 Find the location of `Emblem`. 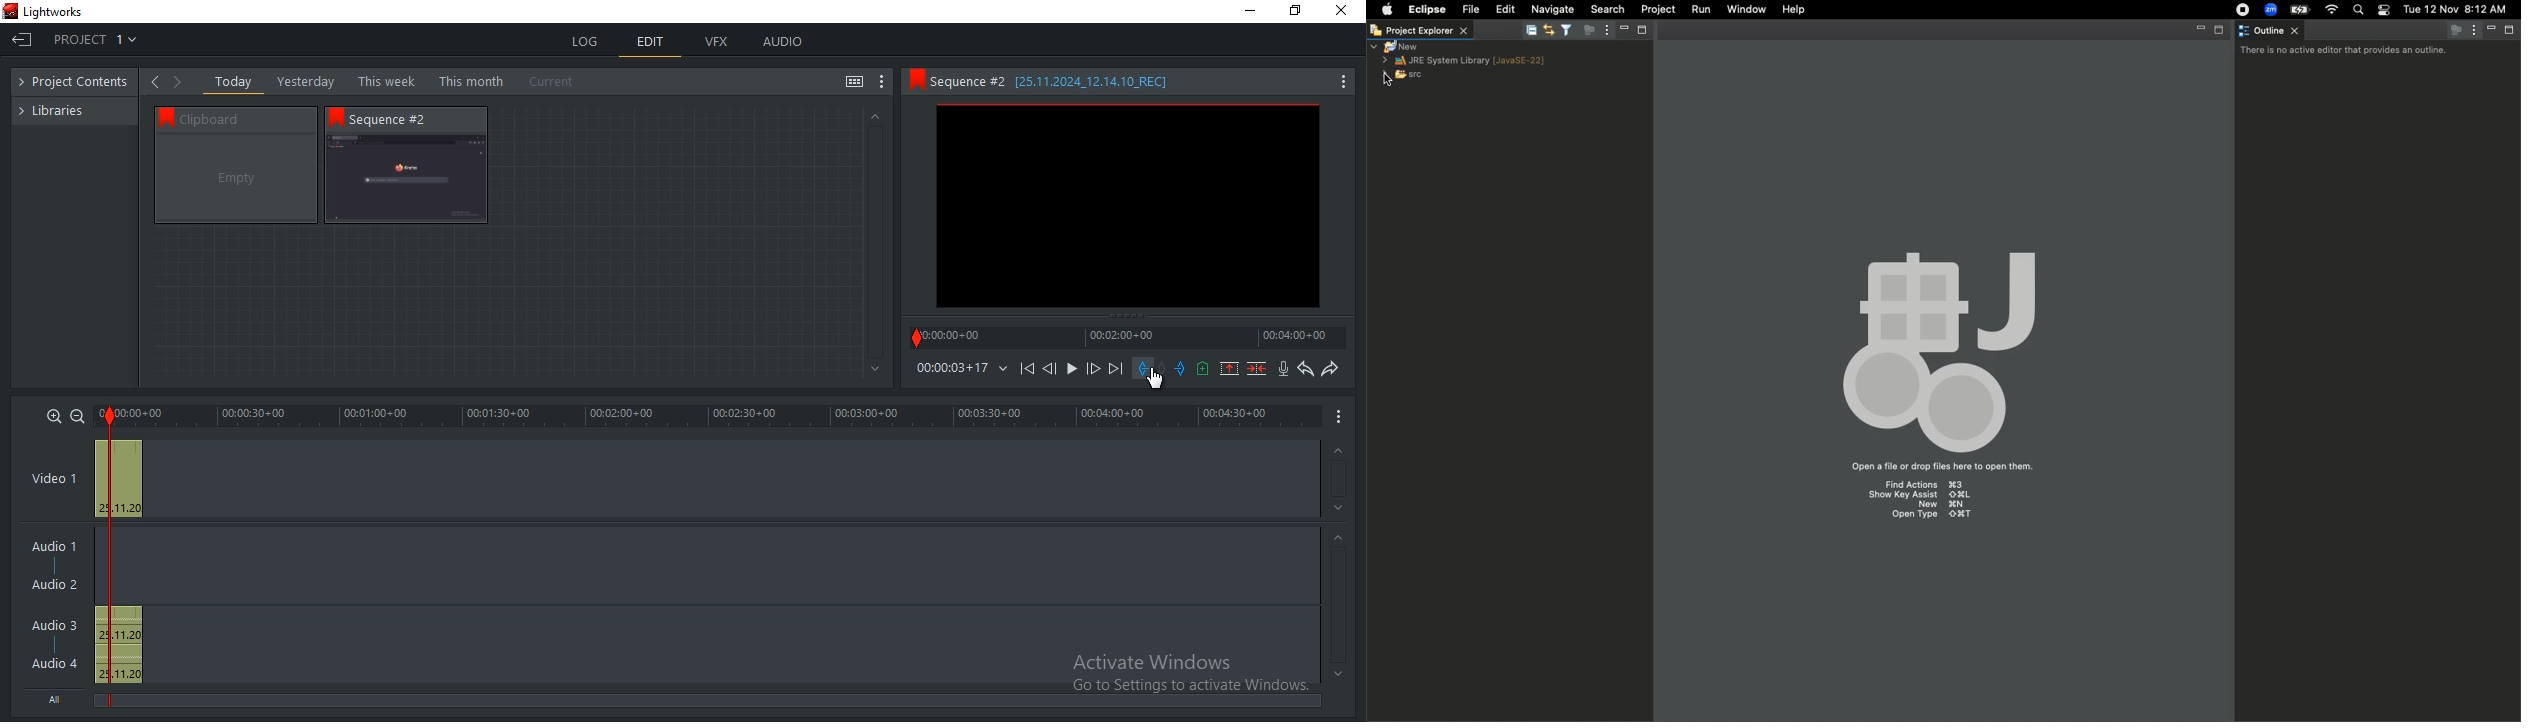

Emblem is located at coordinates (1947, 345).